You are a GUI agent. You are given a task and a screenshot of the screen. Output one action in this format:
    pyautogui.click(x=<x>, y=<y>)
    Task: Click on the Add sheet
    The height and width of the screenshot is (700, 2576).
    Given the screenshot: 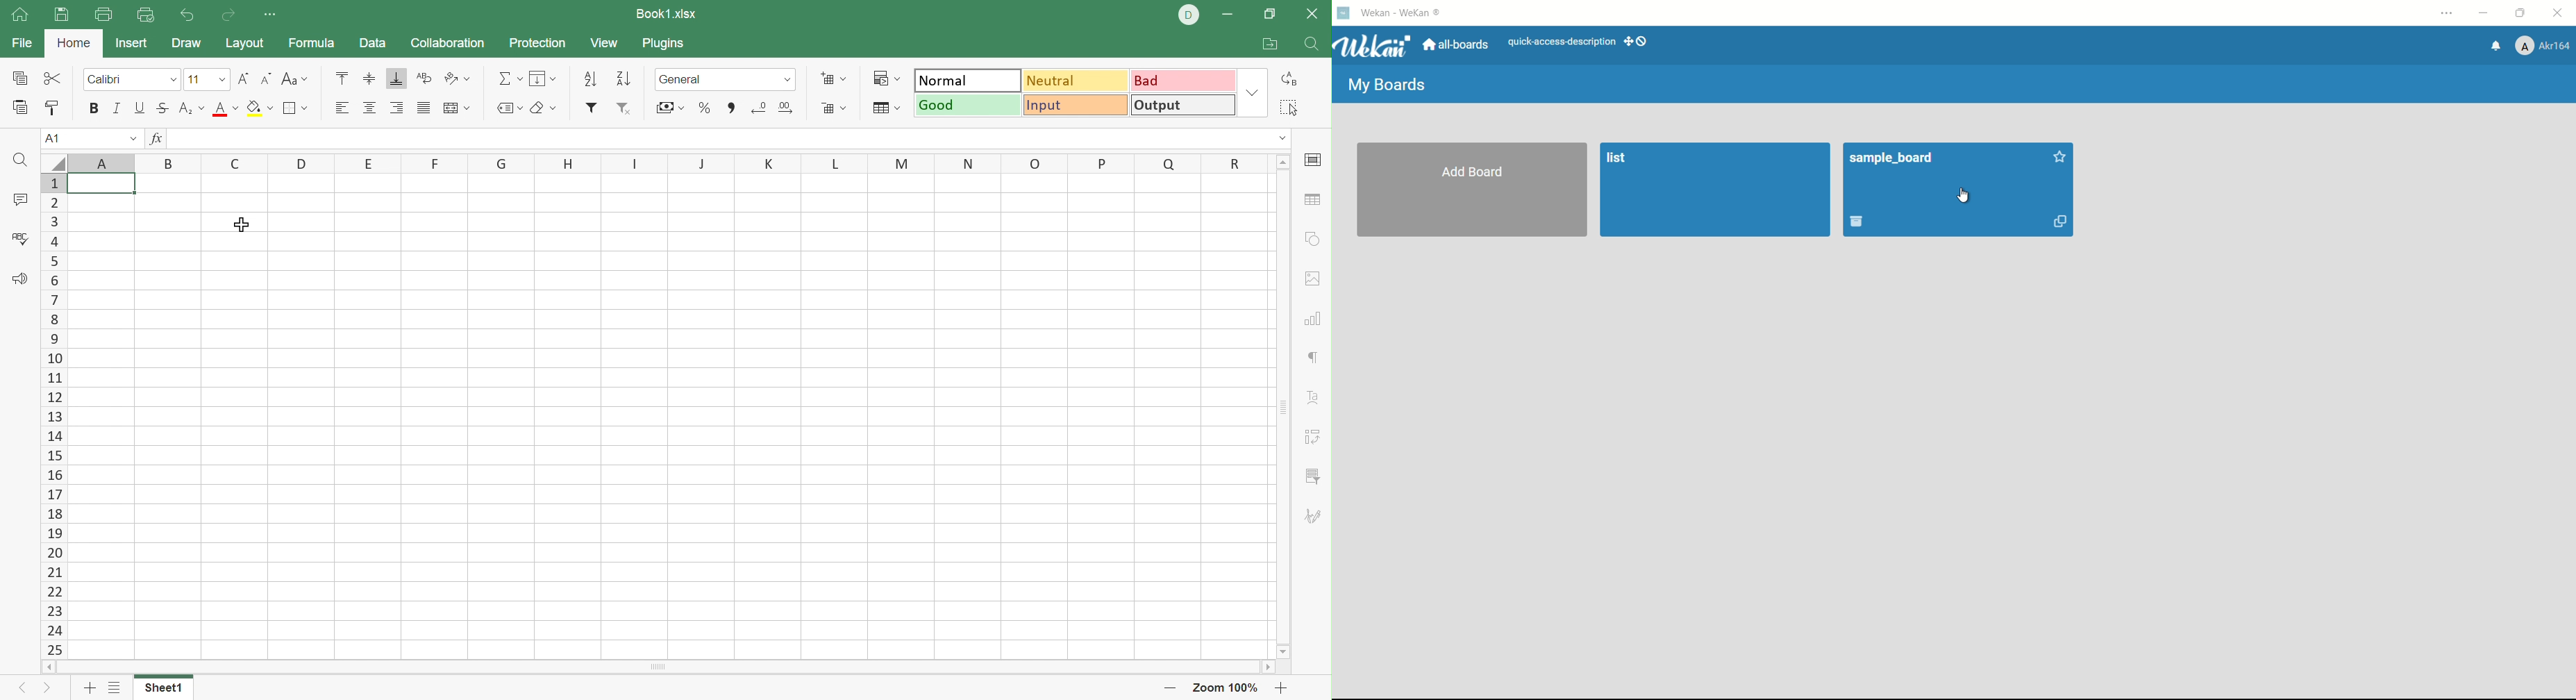 What is the action you would take?
    pyautogui.click(x=90, y=690)
    